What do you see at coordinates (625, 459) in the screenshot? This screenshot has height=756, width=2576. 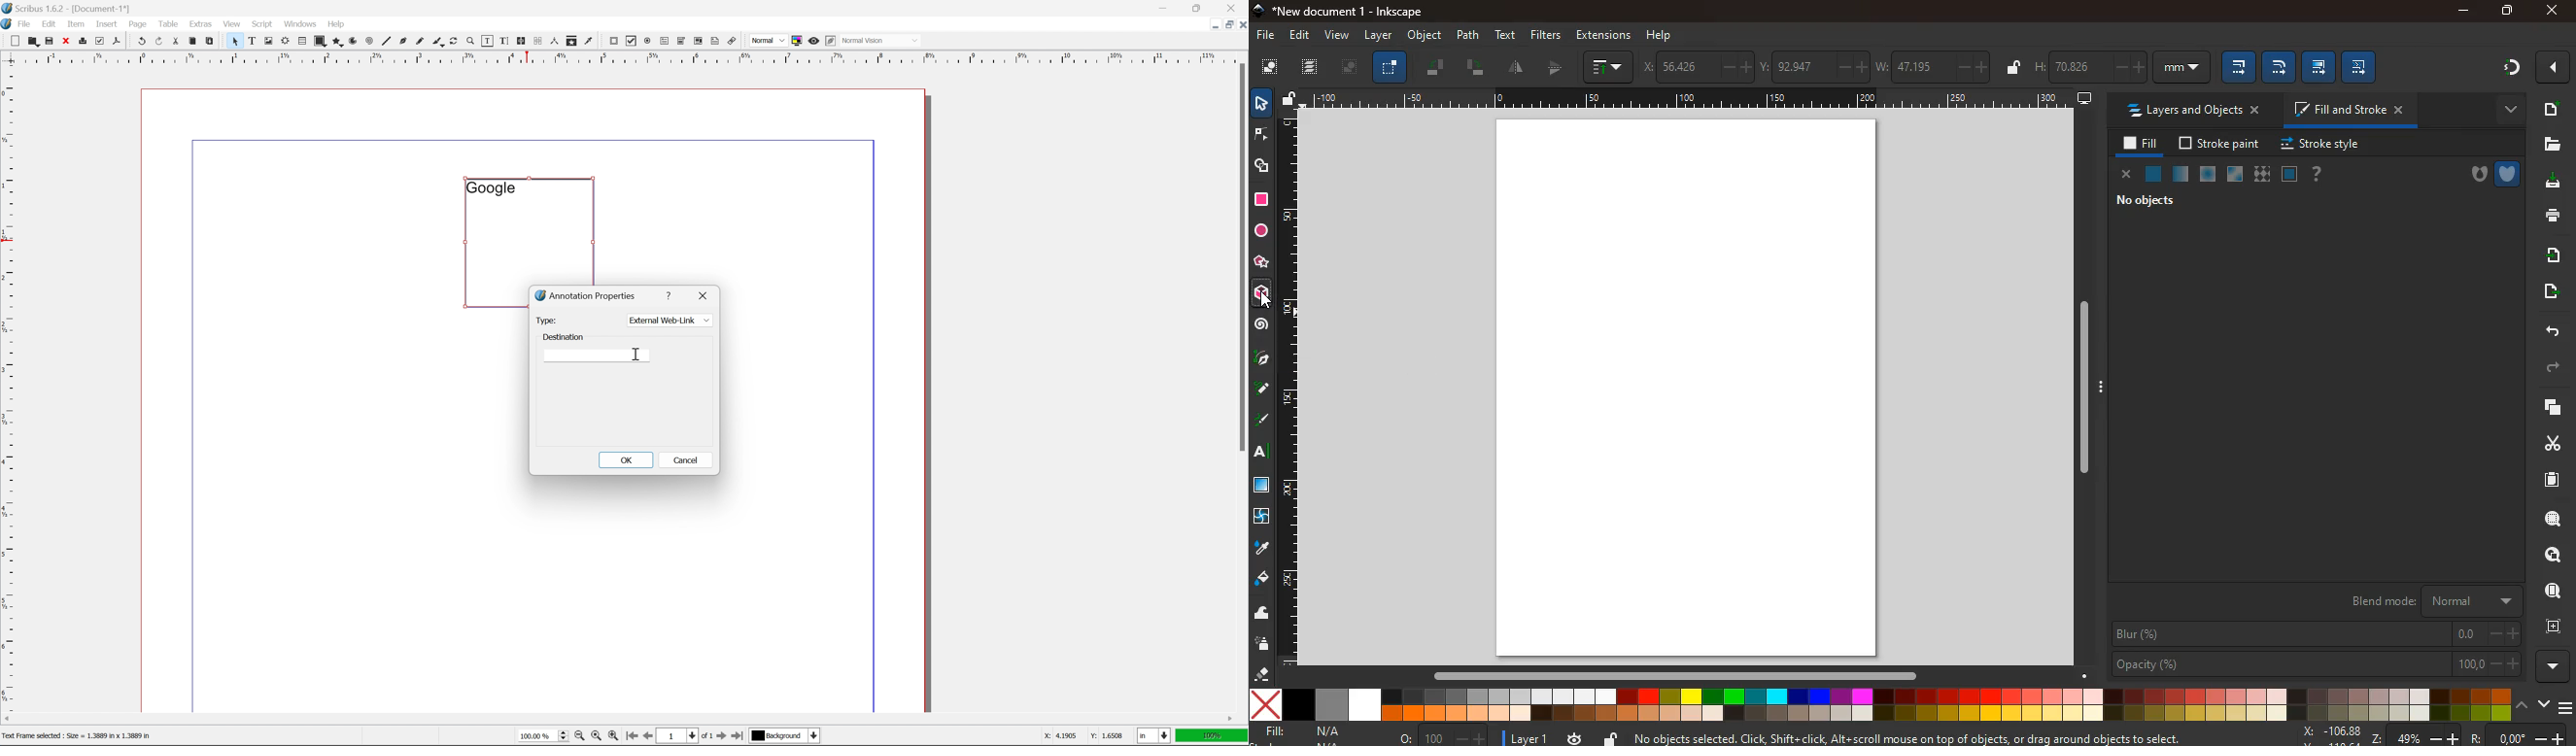 I see `OK` at bounding box center [625, 459].